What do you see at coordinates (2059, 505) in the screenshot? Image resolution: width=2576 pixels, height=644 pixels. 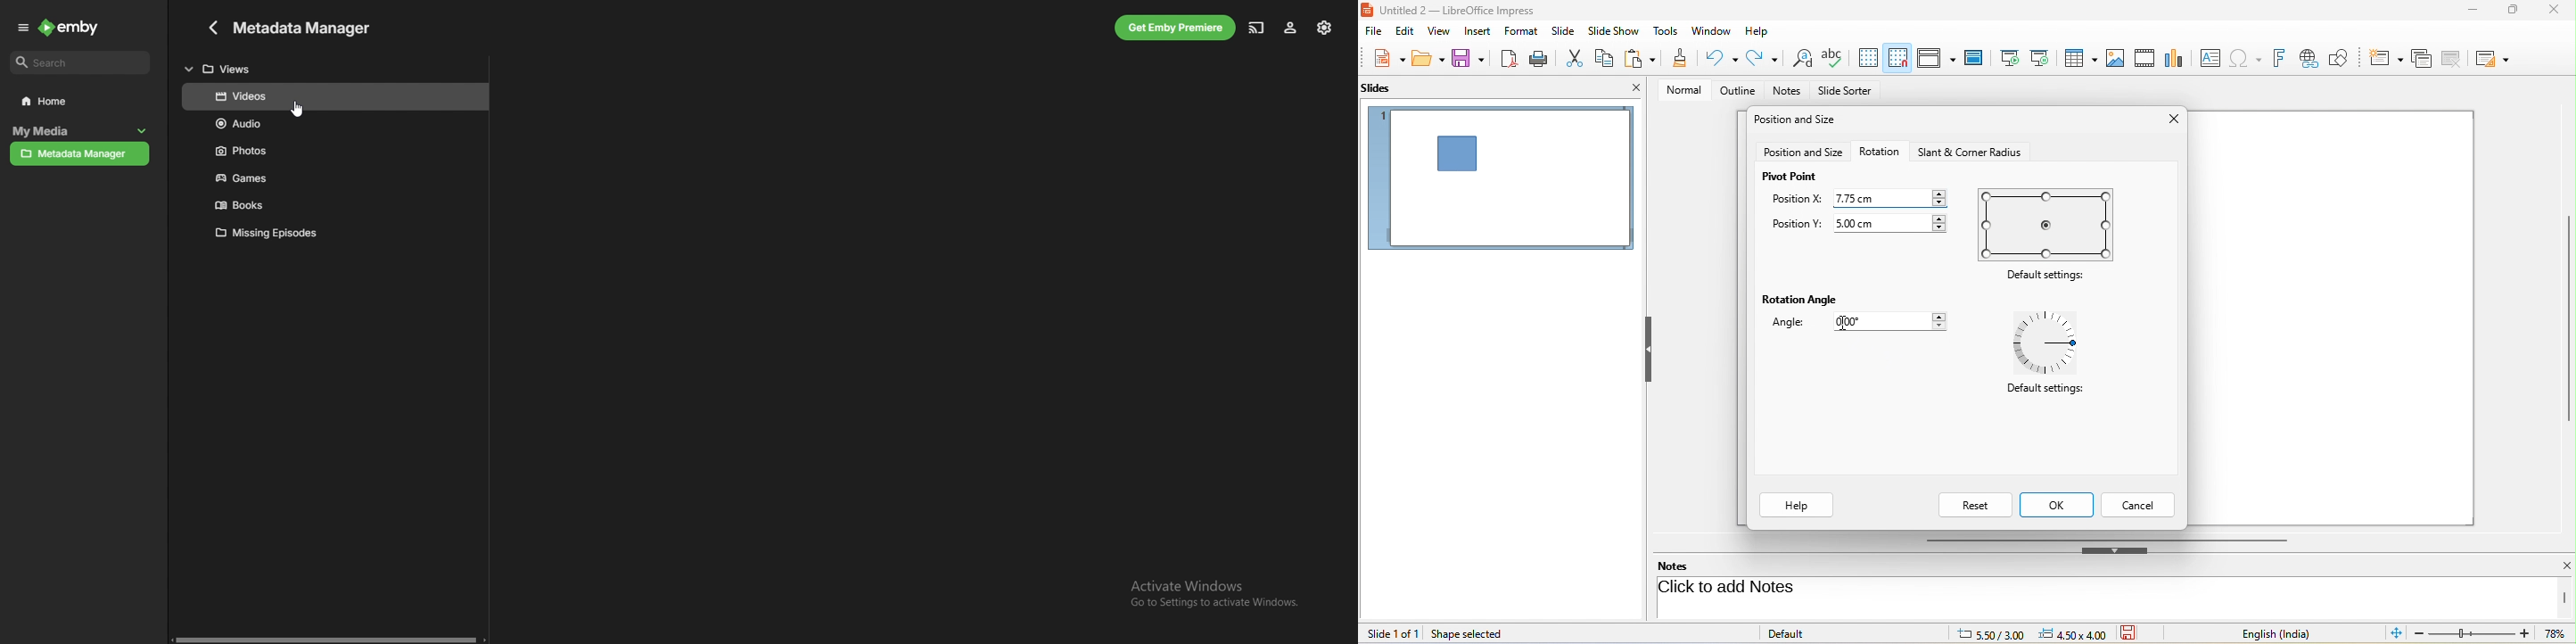 I see `ok` at bounding box center [2059, 505].